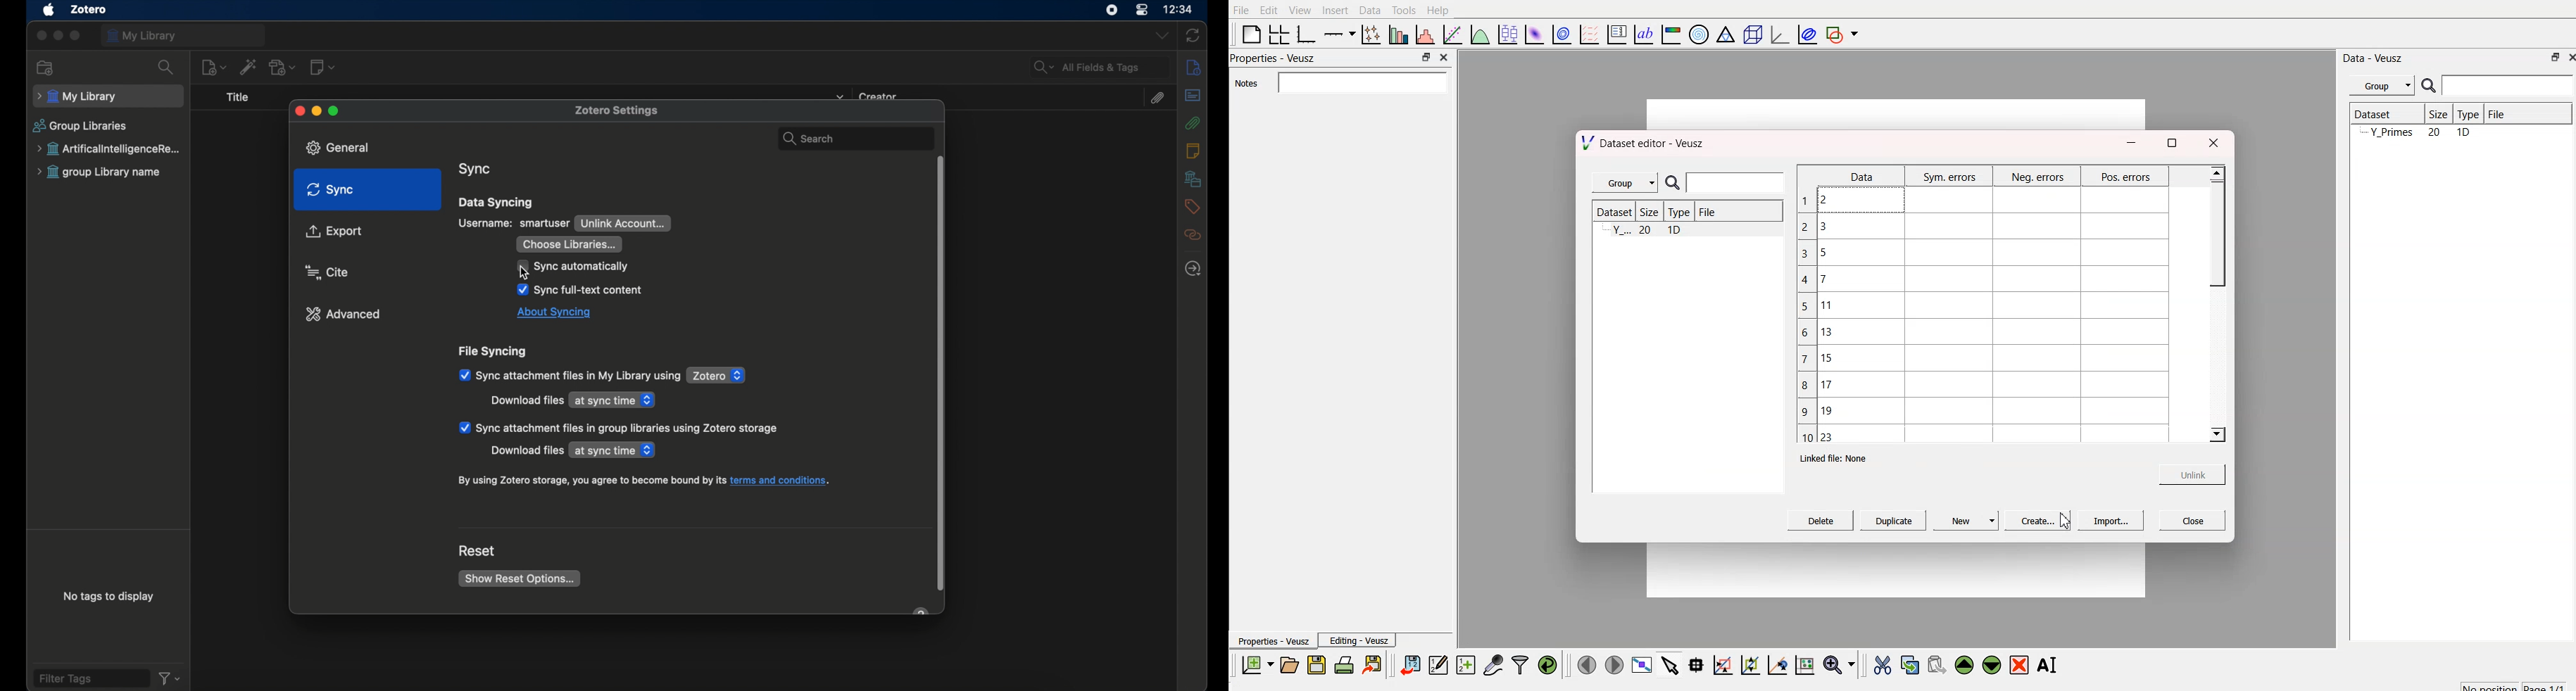 The width and height of the screenshot is (2576, 700). Describe the element at coordinates (1647, 213) in the screenshot. I see `| Size` at that location.